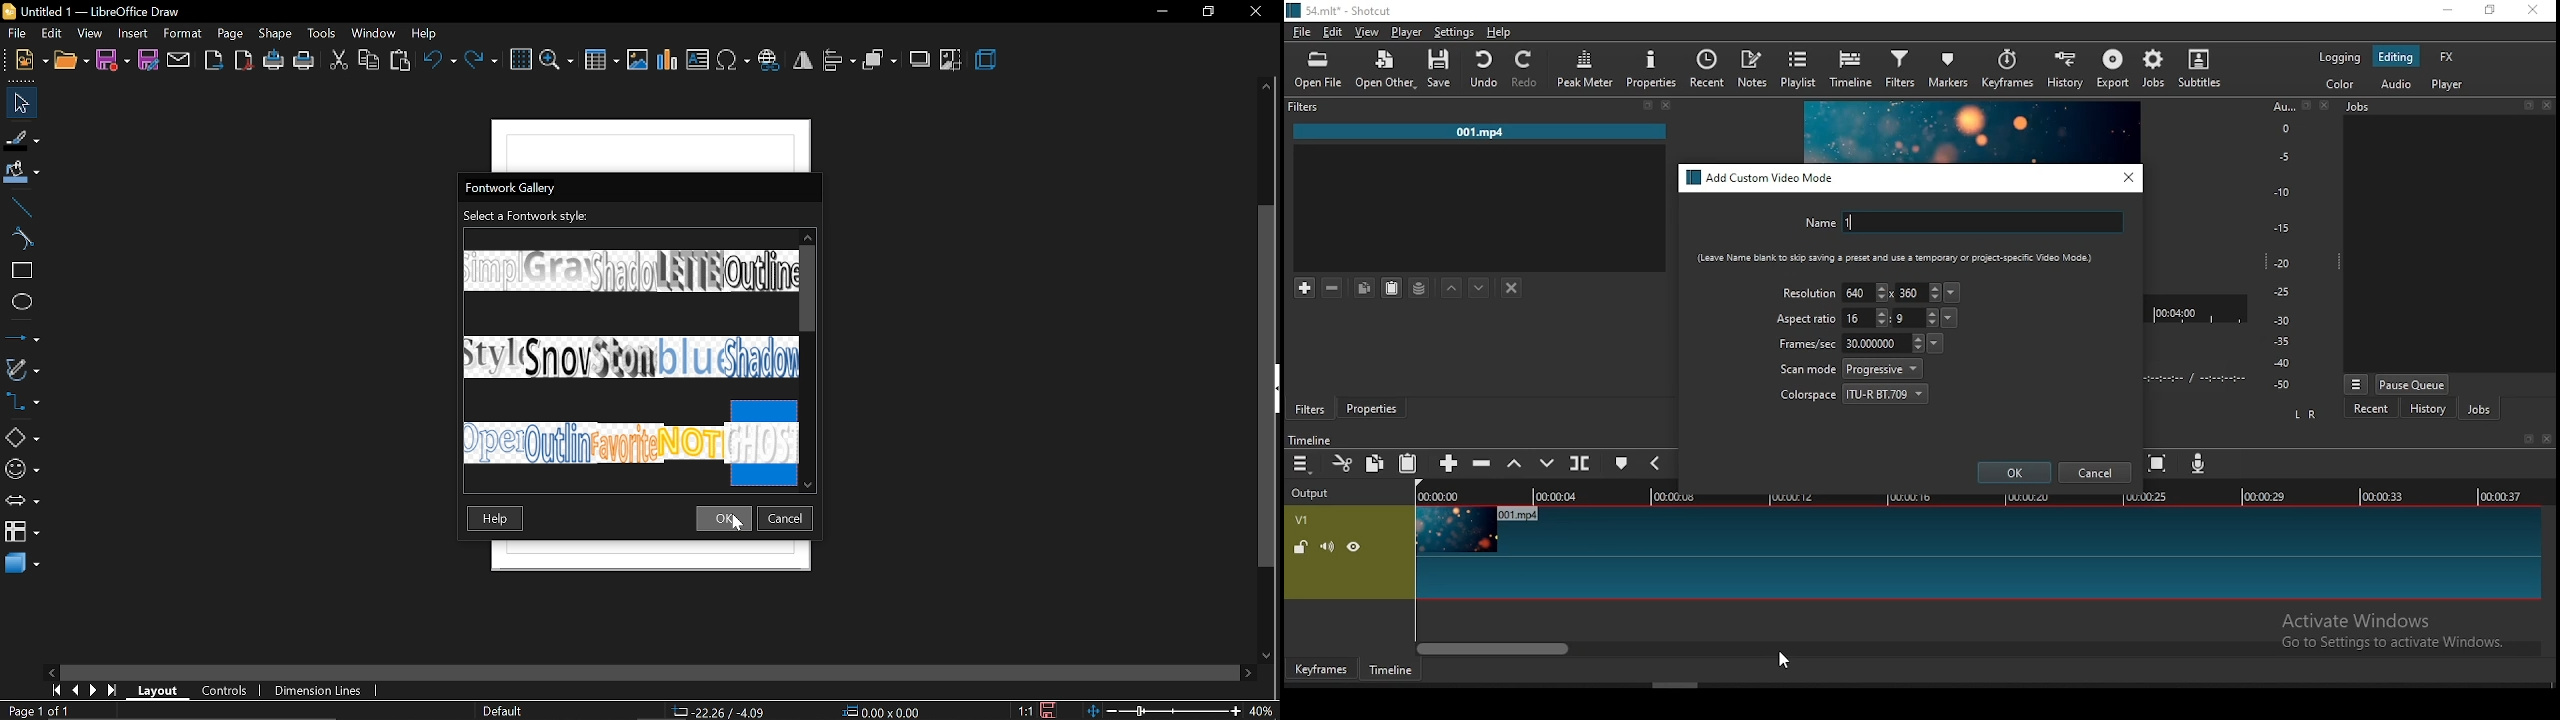 The width and height of the screenshot is (2576, 728). What do you see at coordinates (1300, 520) in the screenshot?
I see `V1` at bounding box center [1300, 520].